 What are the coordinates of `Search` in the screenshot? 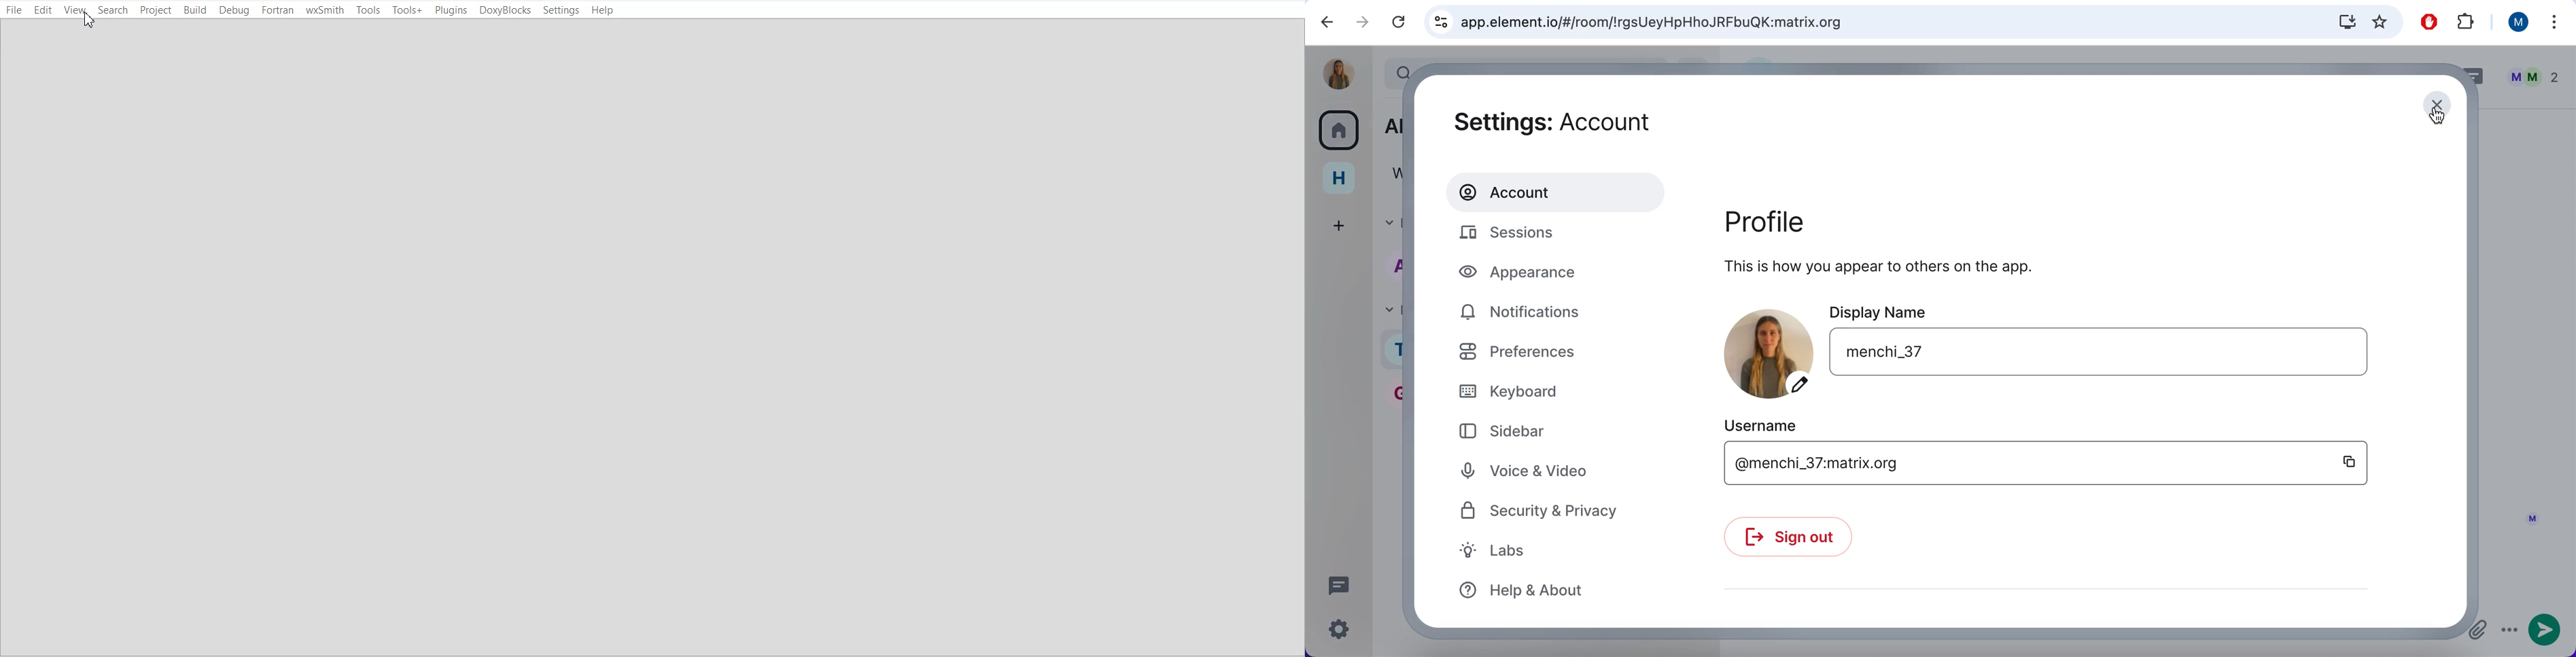 It's located at (113, 10).